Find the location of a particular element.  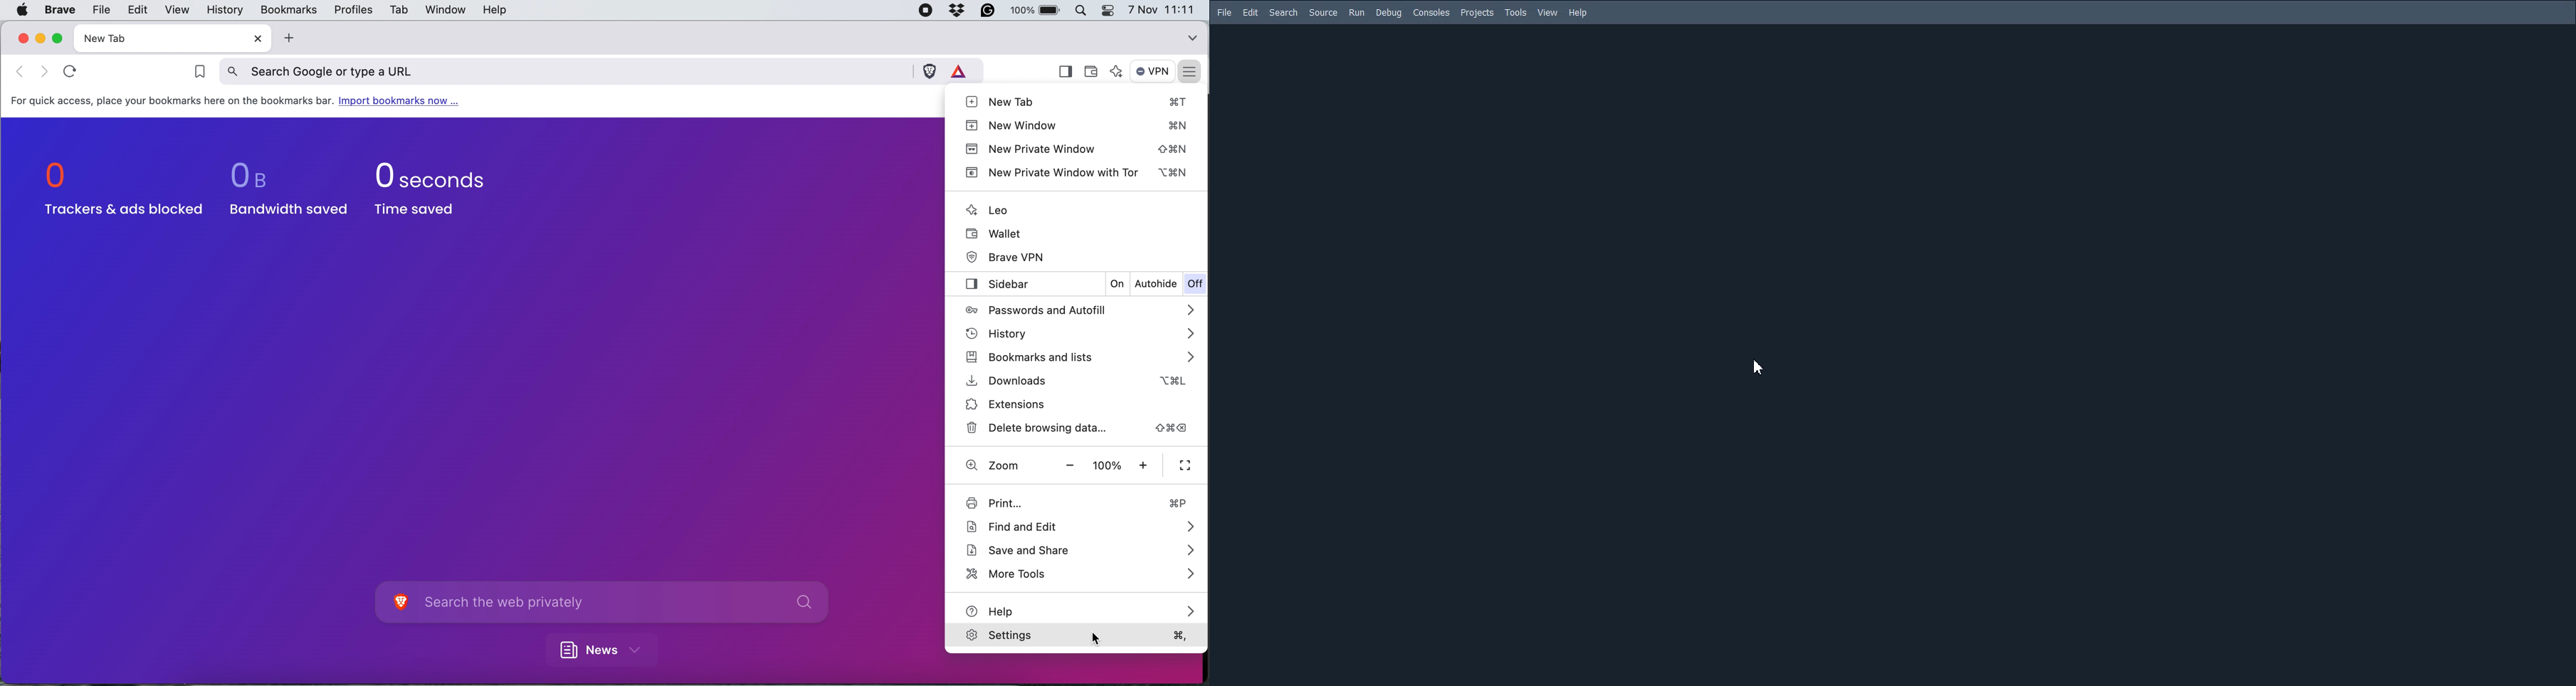

Cursor is located at coordinates (1757, 369).